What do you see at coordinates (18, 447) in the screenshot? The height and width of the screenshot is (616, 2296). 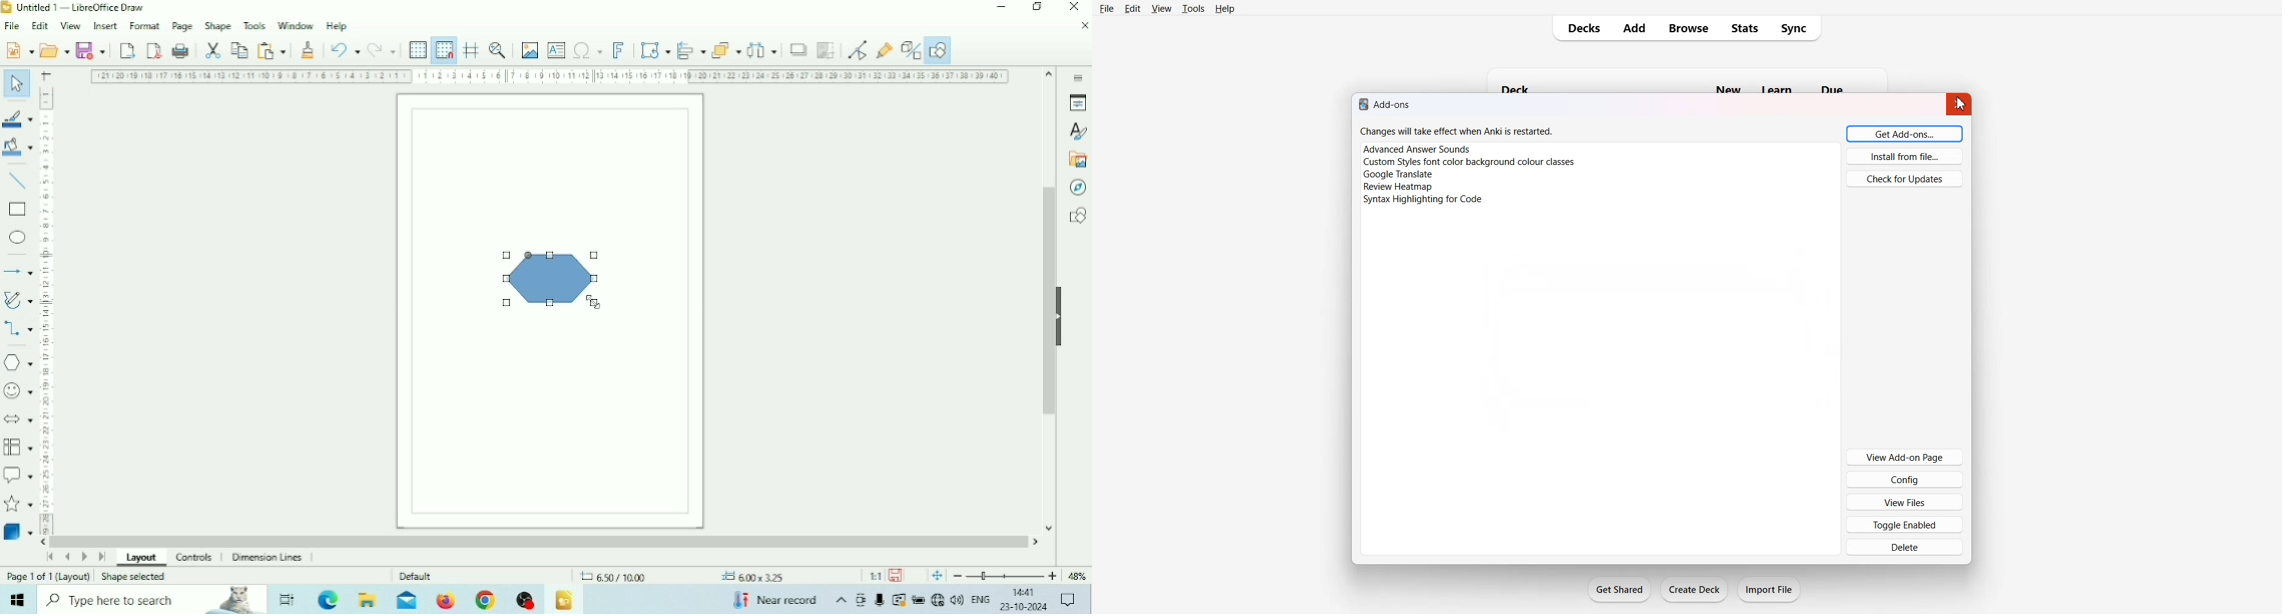 I see `Flowchart` at bounding box center [18, 447].